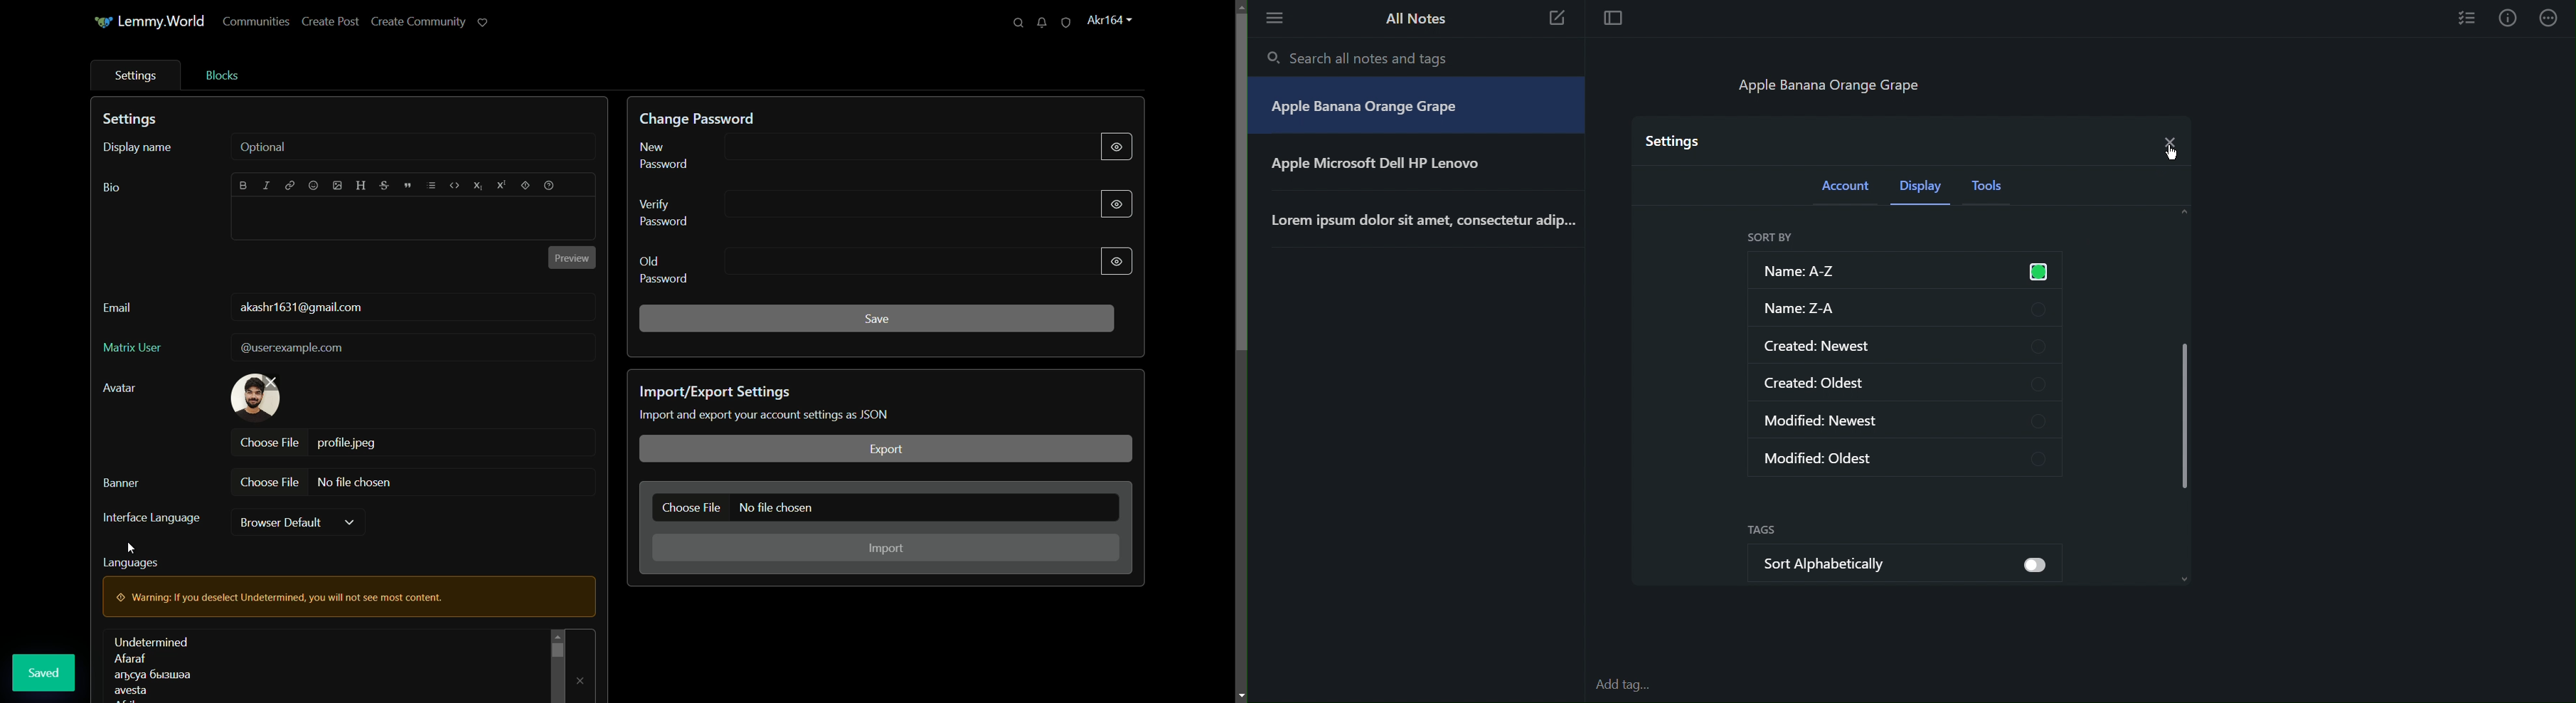 This screenshot has height=728, width=2576. What do you see at coordinates (2186, 410) in the screenshot?
I see `vertical slider` at bounding box center [2186, 410].